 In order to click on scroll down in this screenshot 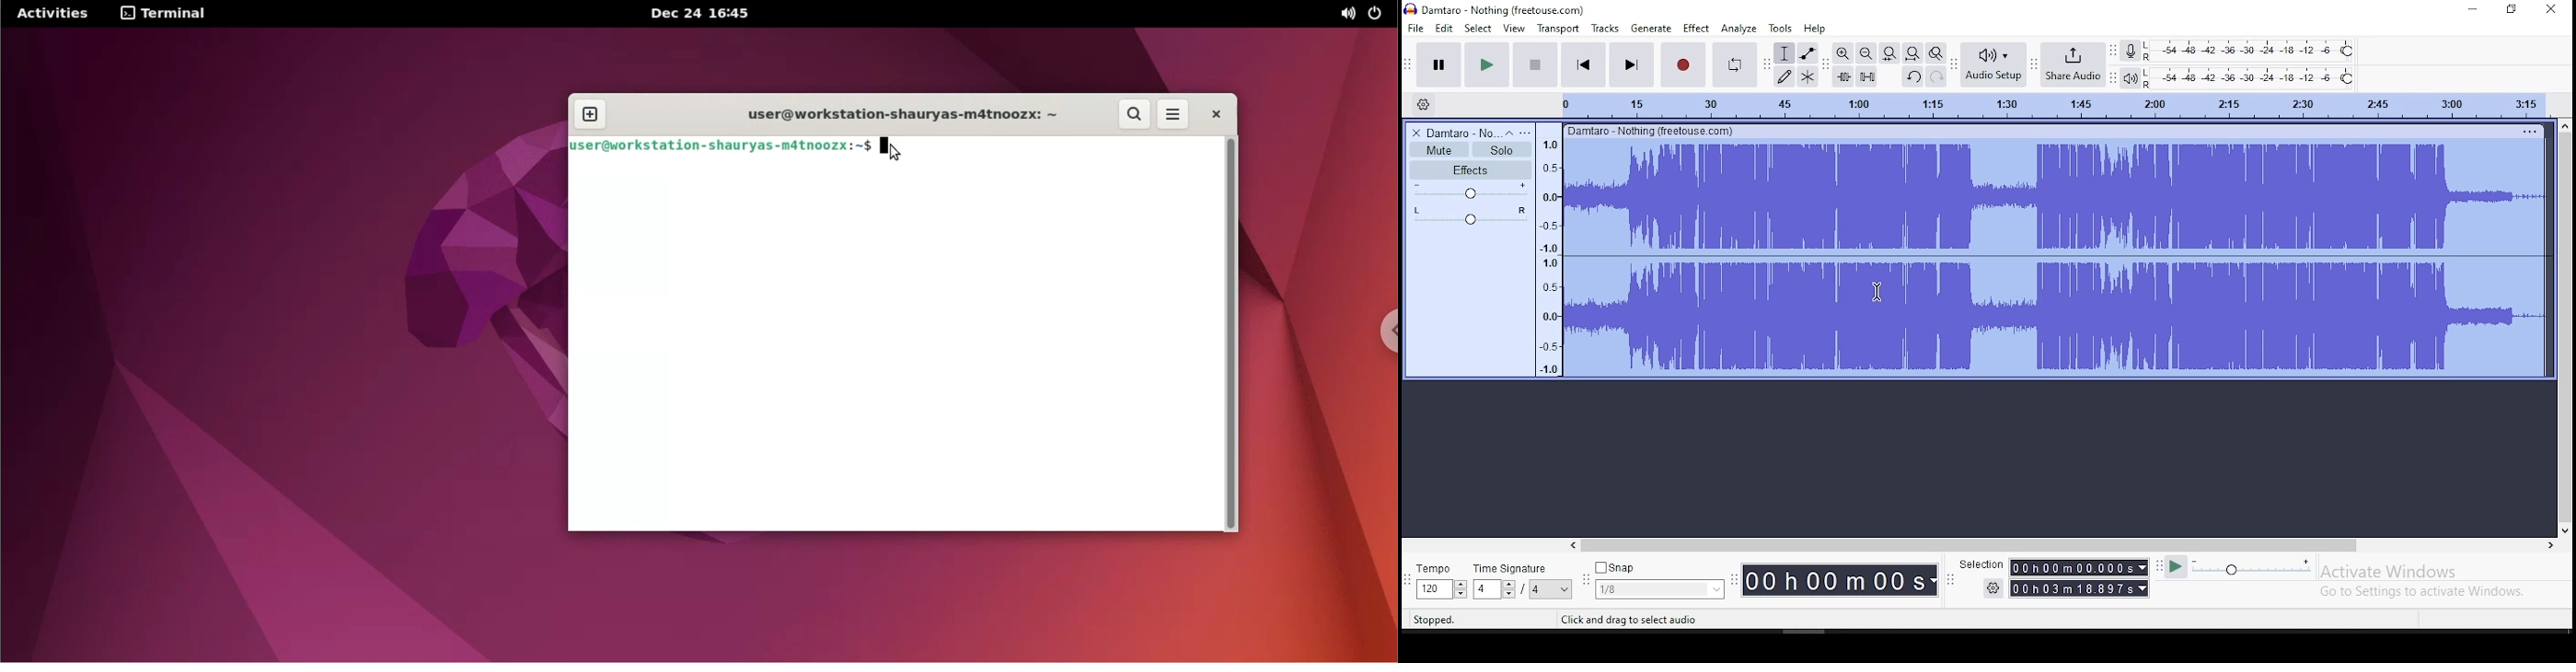, I will do `click(2566, 530)`.